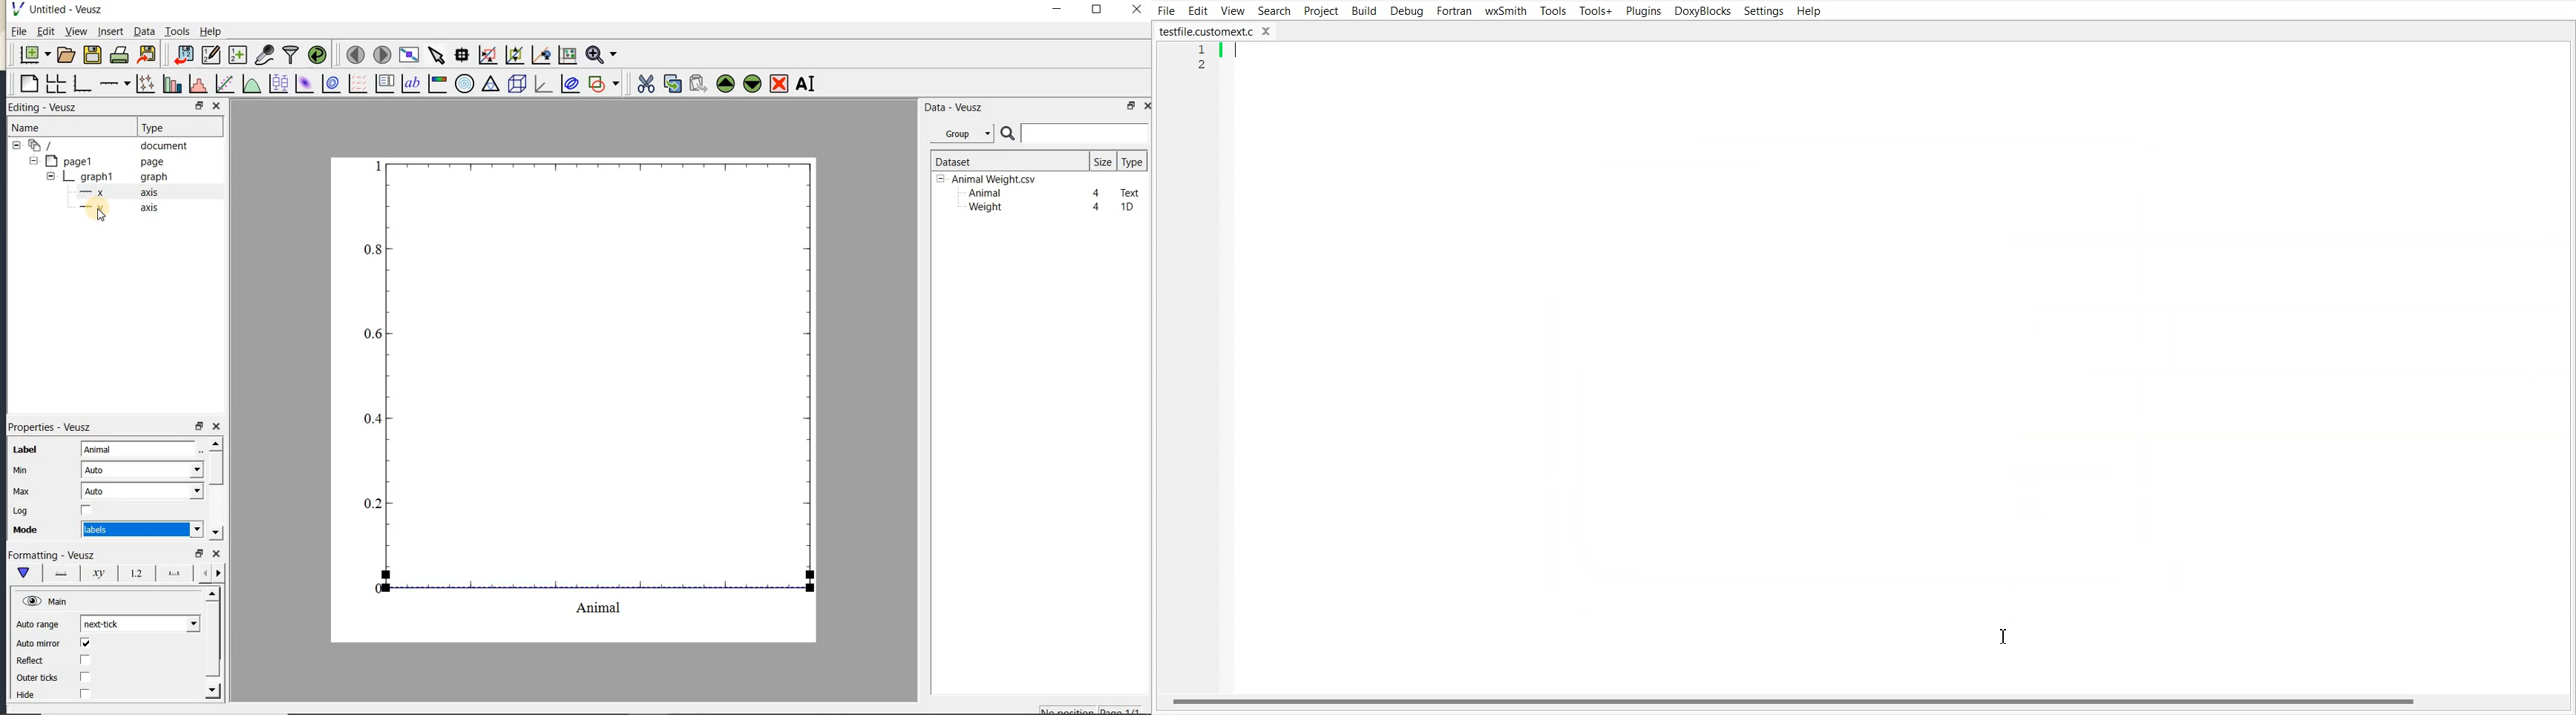 The image size is (2576, 728). What do you see at coordinates (383, 84) in the screenshot?
I see `plot key` at bounding box center [383, 84].